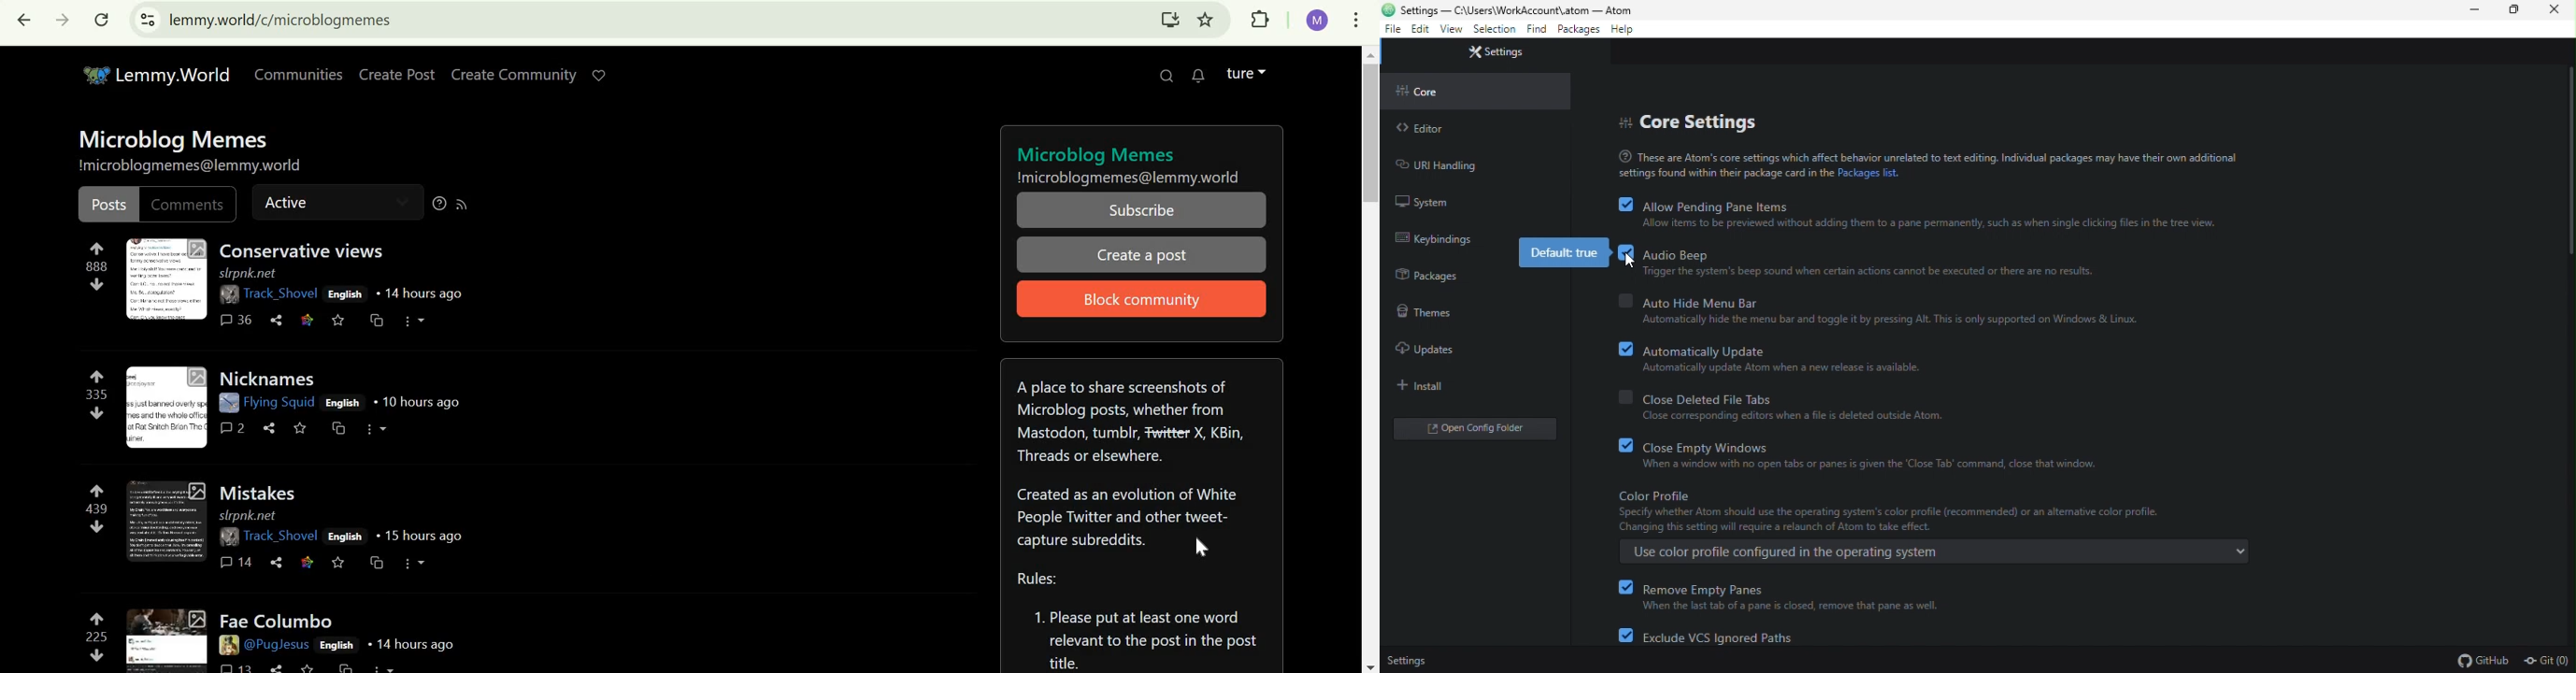  Describe the element at coordinates (1857, 447) in the screenshot. I see `close empty windows` at that location.